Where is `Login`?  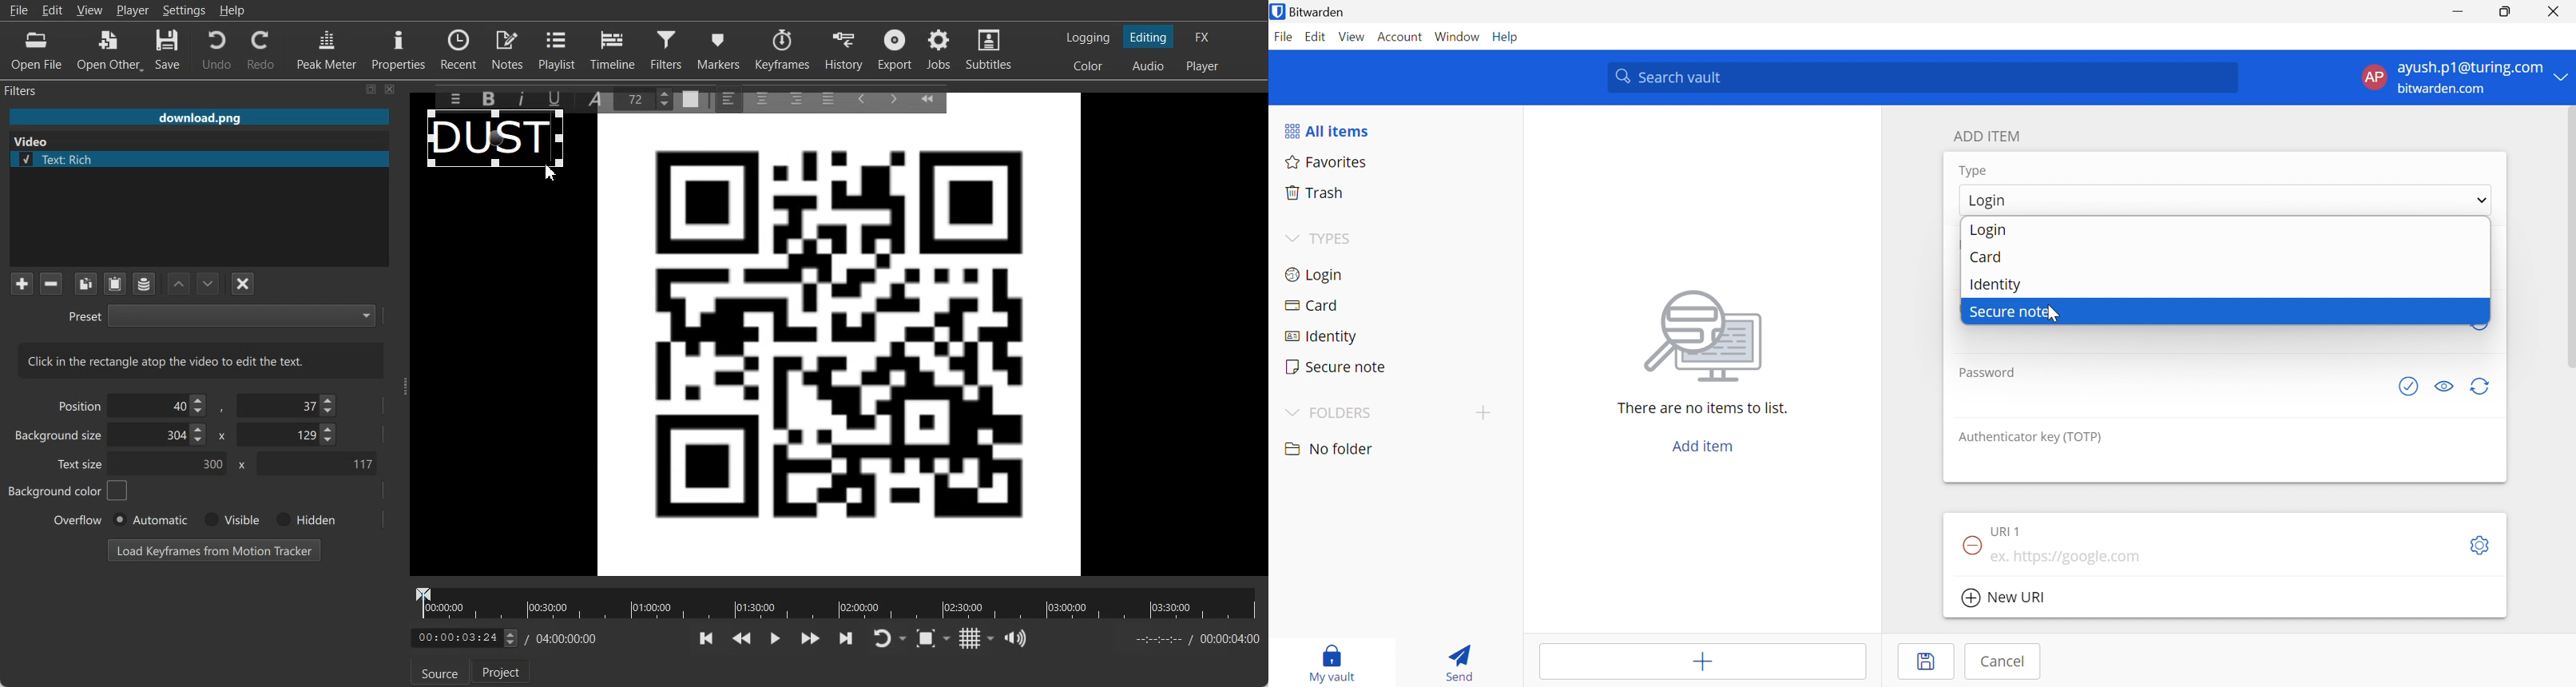 Login is located at coordinates (1313, 277).